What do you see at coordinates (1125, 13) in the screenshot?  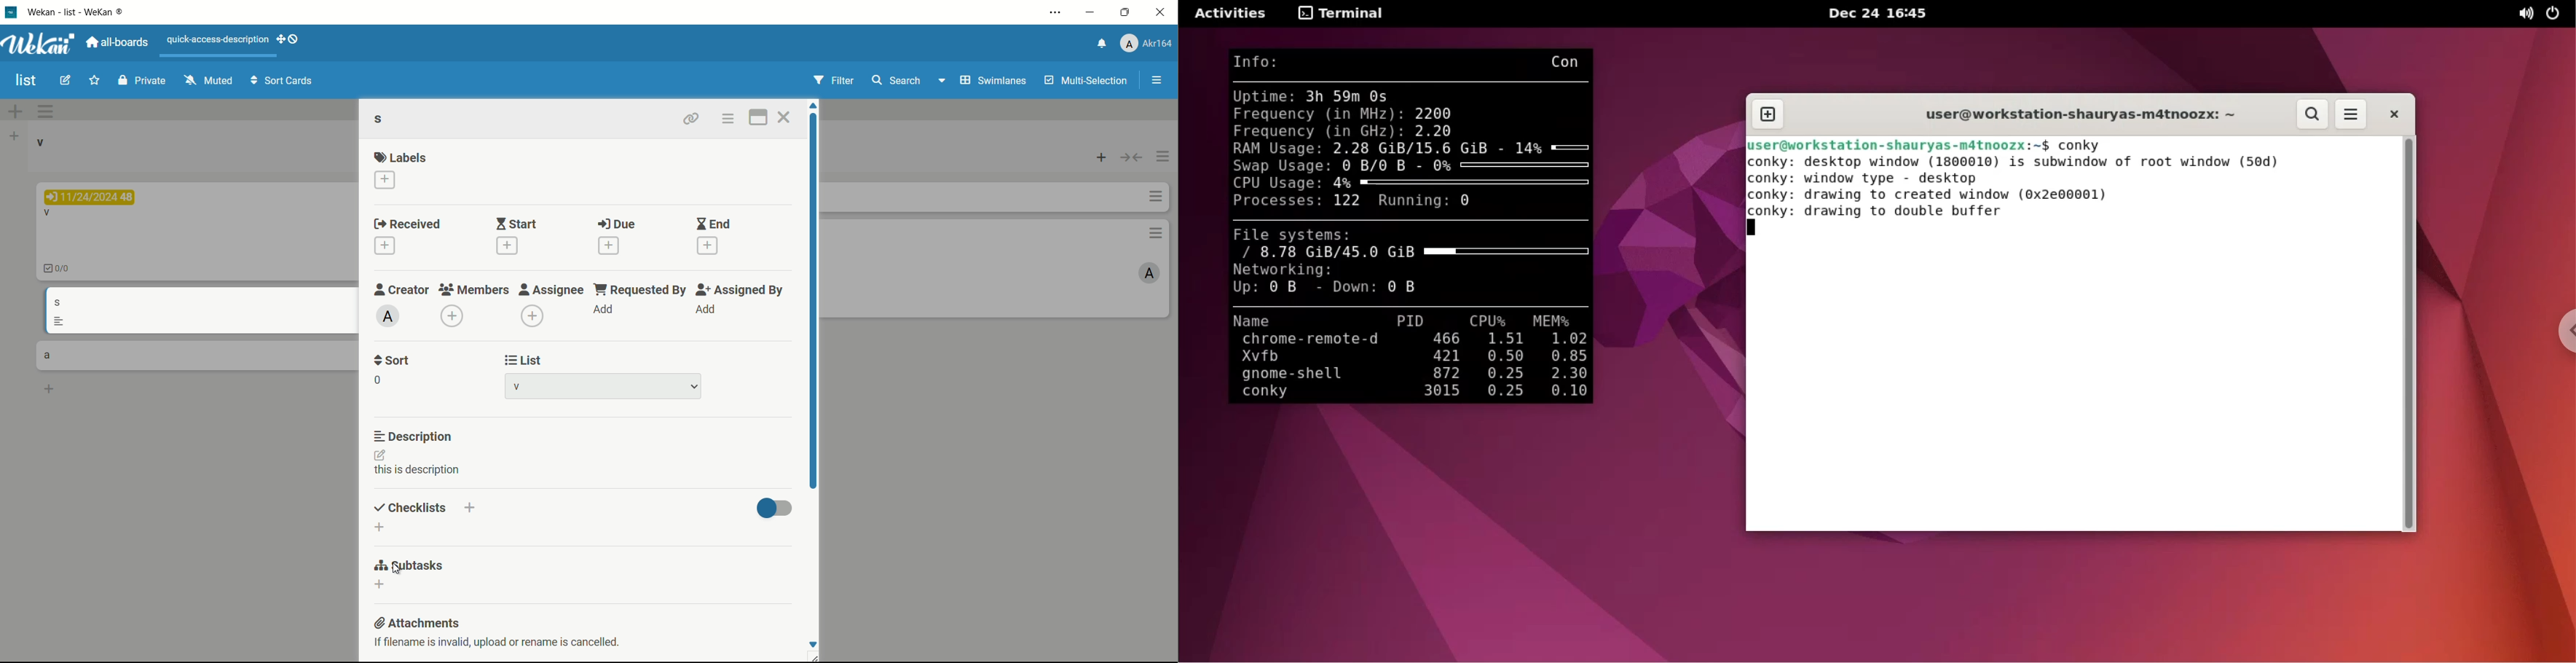 I see `maximize` at bounding box center [1125, 13].